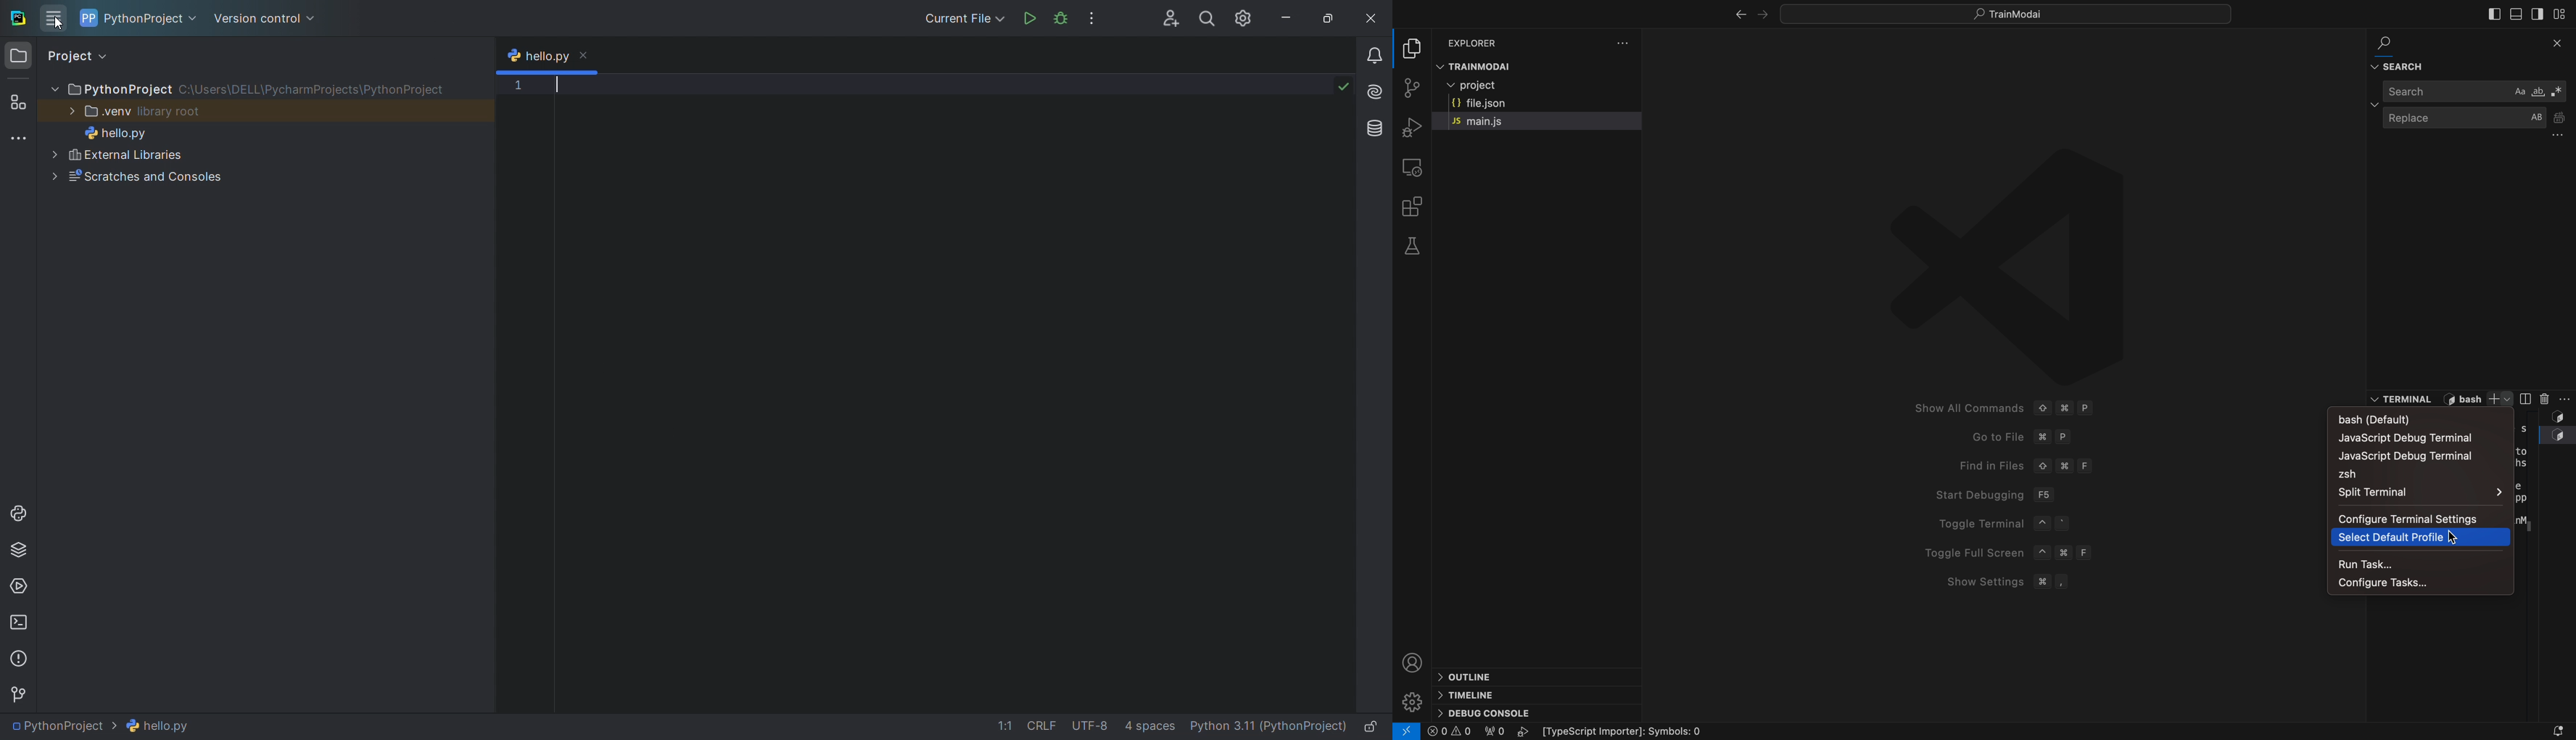 The image size is (2576, 756). I want to click on folder, so click(1413, 48).